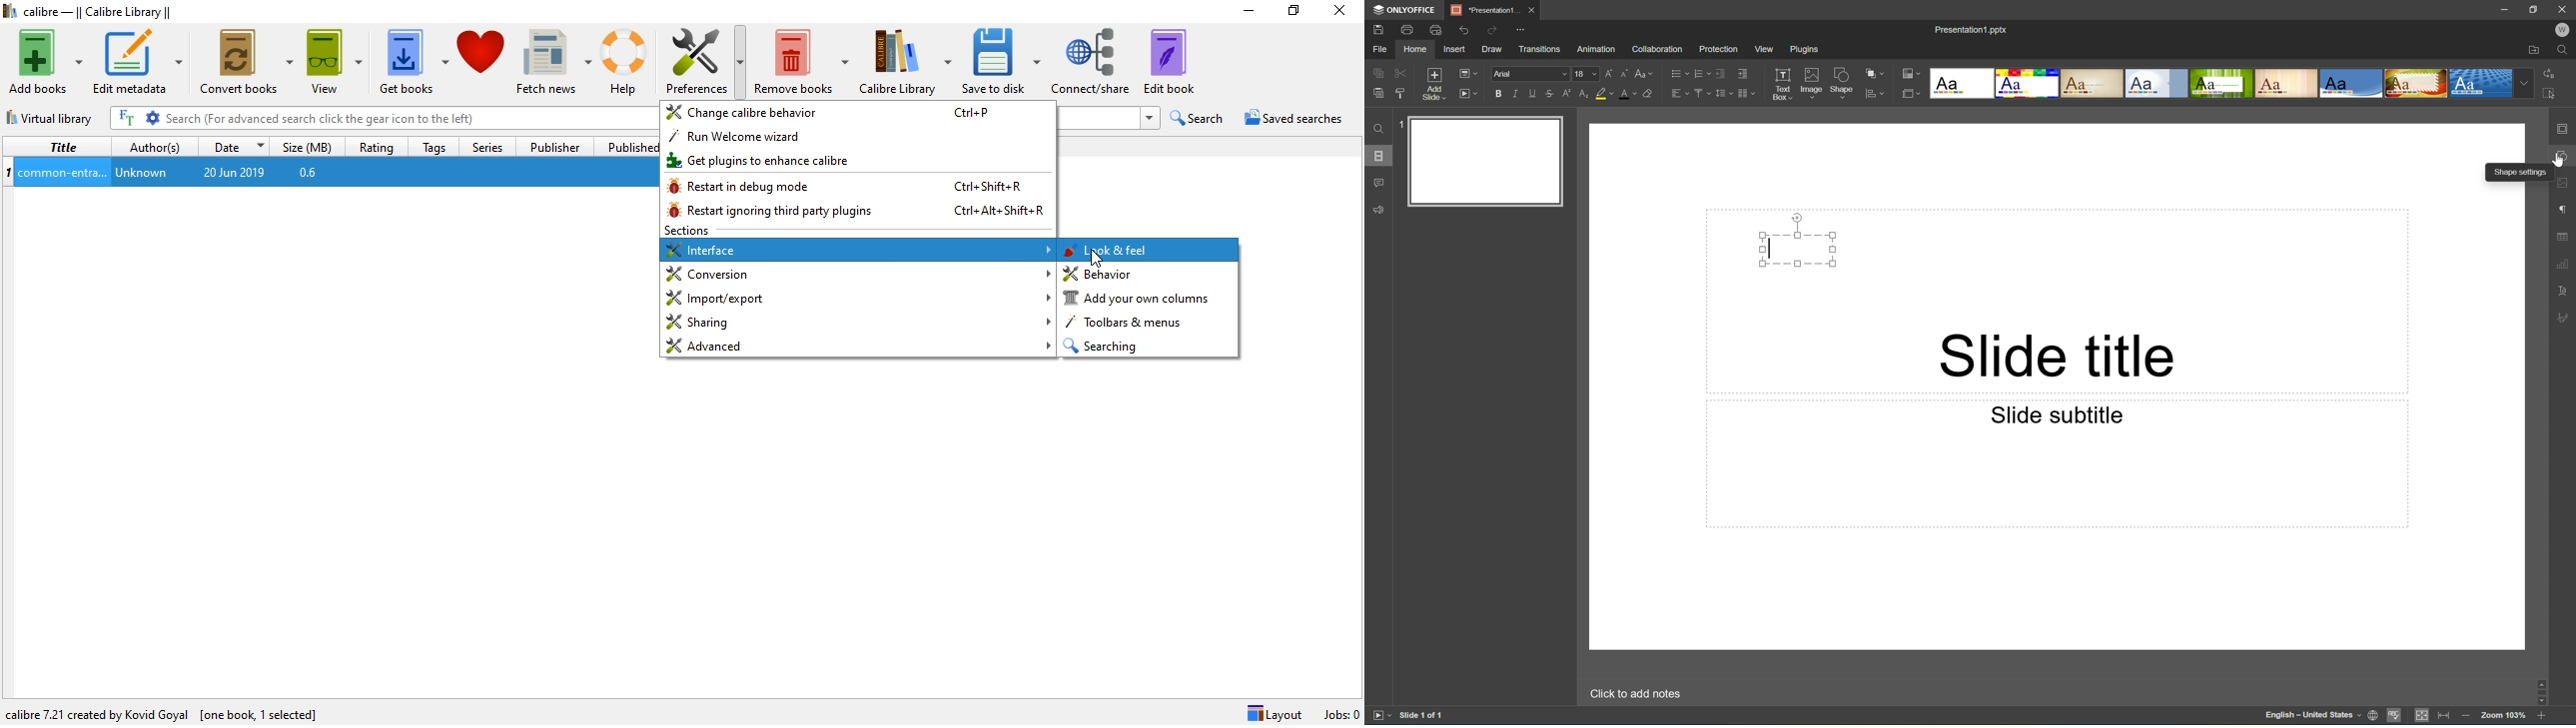  What do you see at coordinates (2541, 679) in the screenshot?
I see `Scroll Up` at bounding box center [2541, 679].